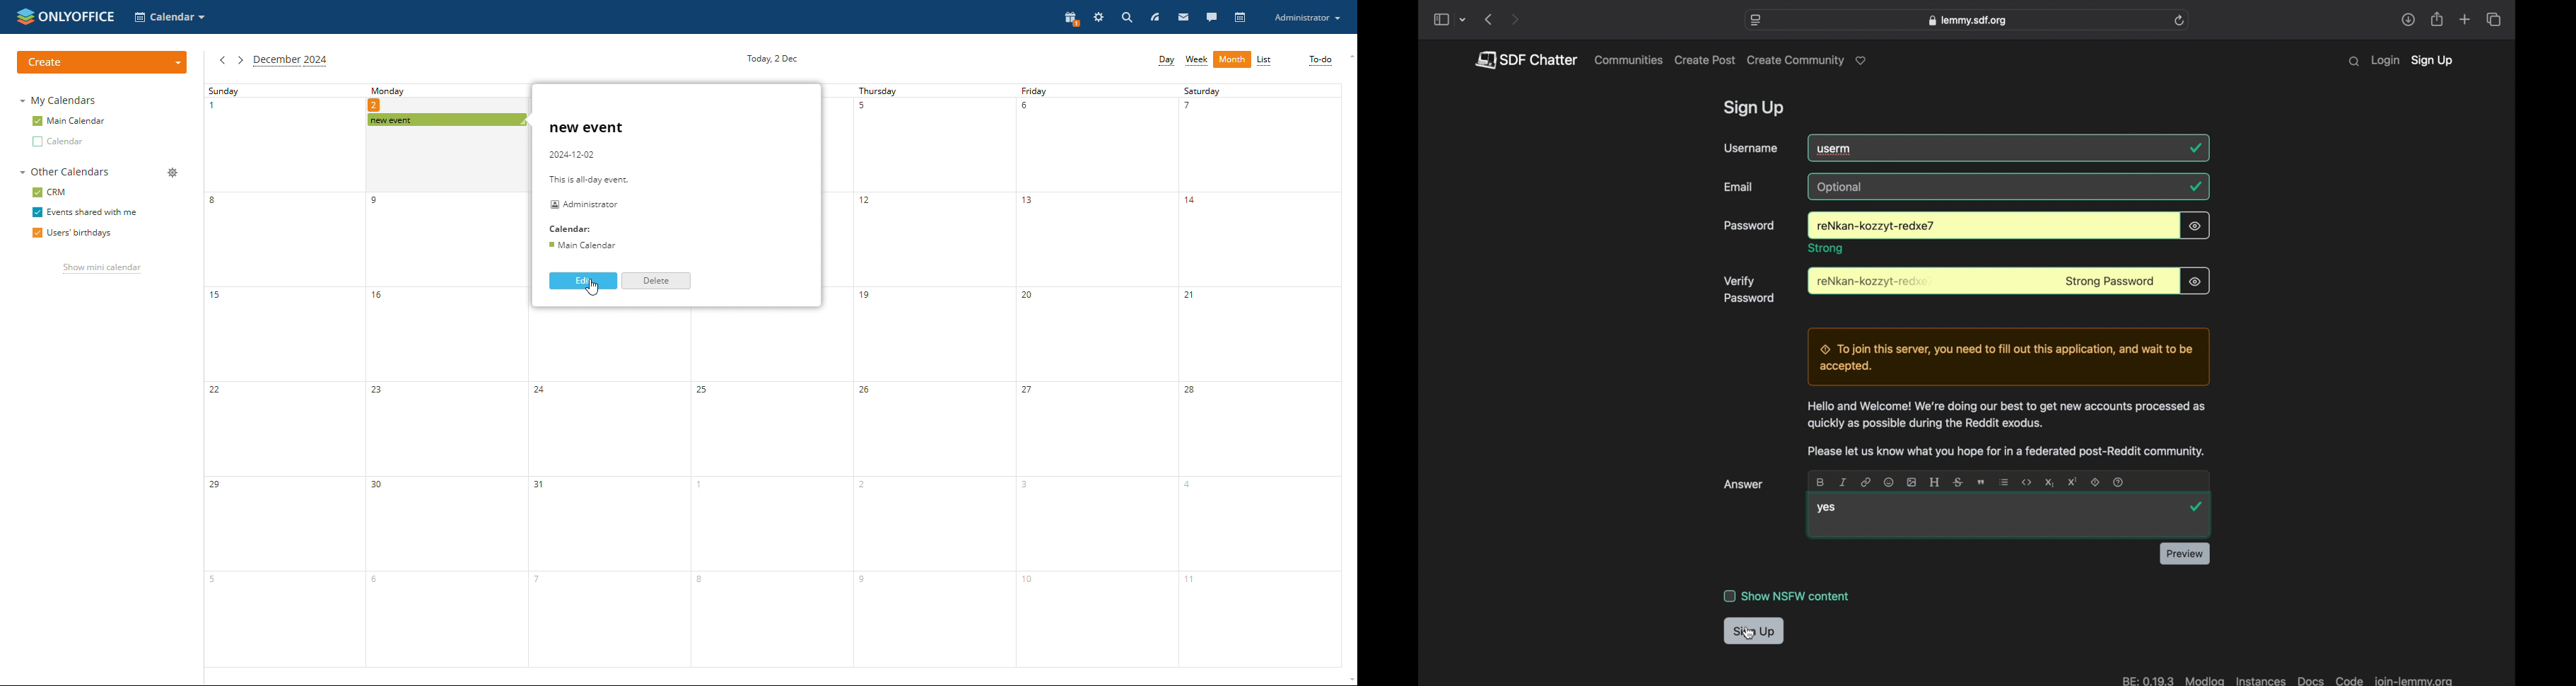 The height and width of the screenshot is (700, 2576). Describe the element at coordinates (1957, 482) in the screenshot. I see `strikethrough` at that location.